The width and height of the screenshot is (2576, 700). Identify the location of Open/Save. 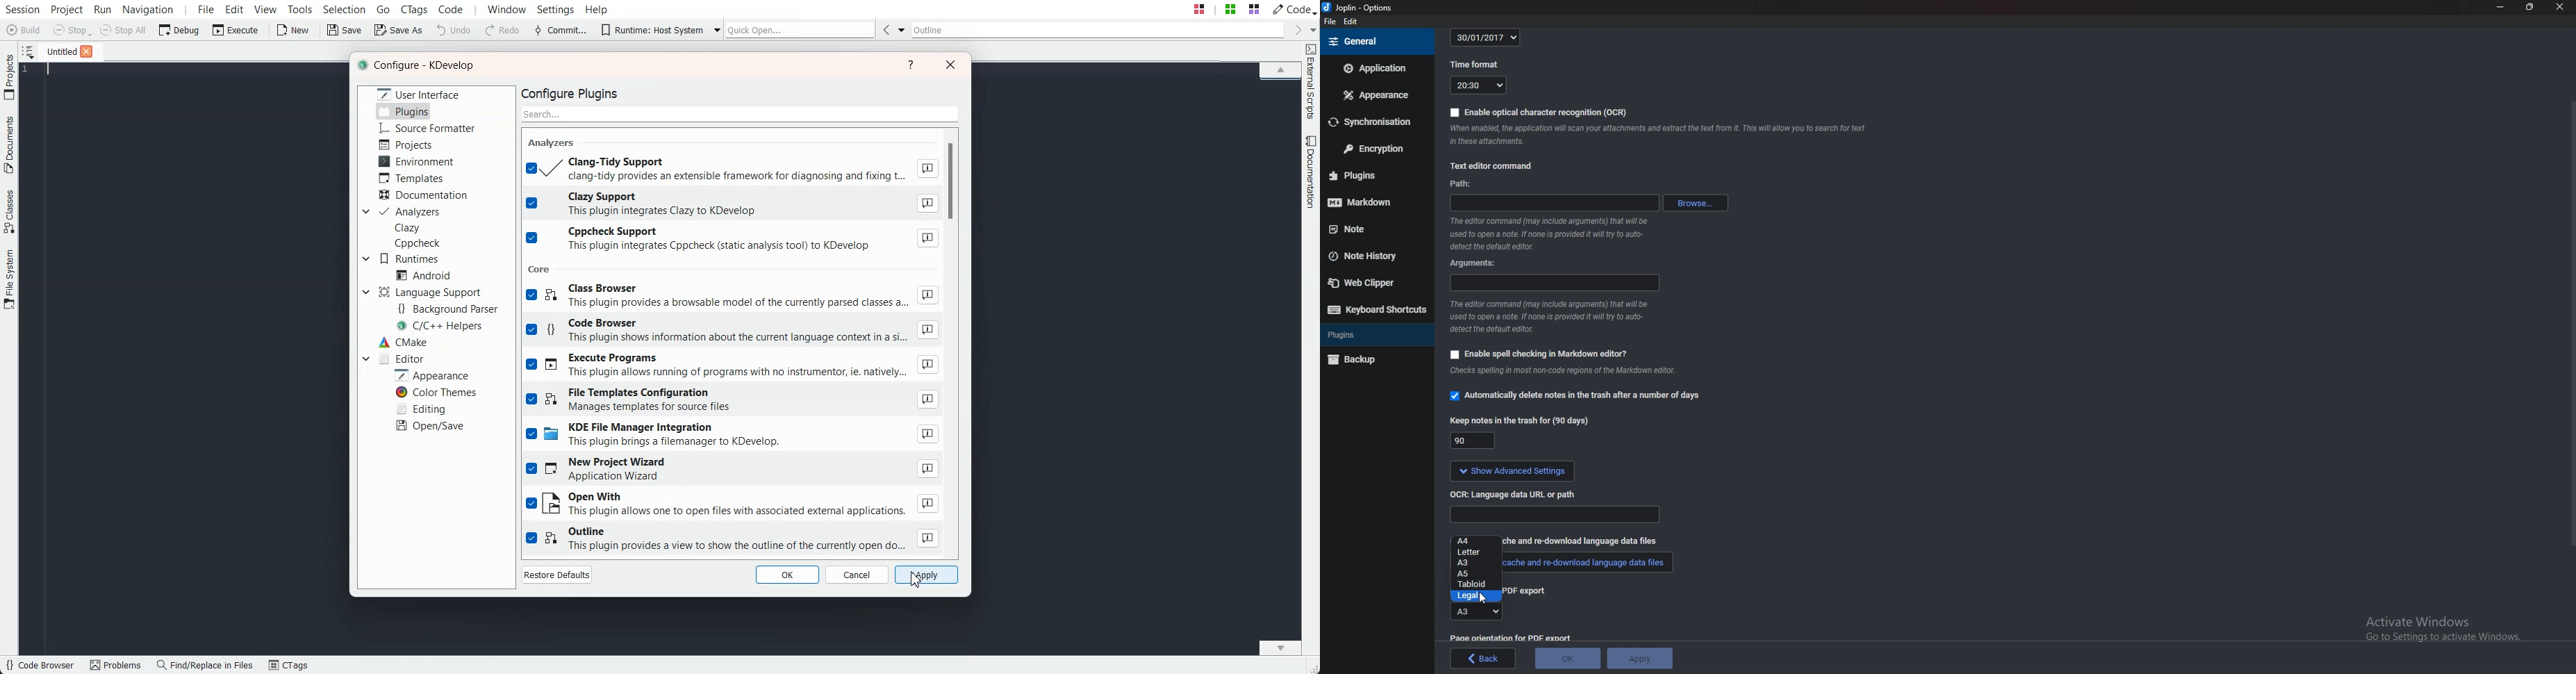
(431, 425).